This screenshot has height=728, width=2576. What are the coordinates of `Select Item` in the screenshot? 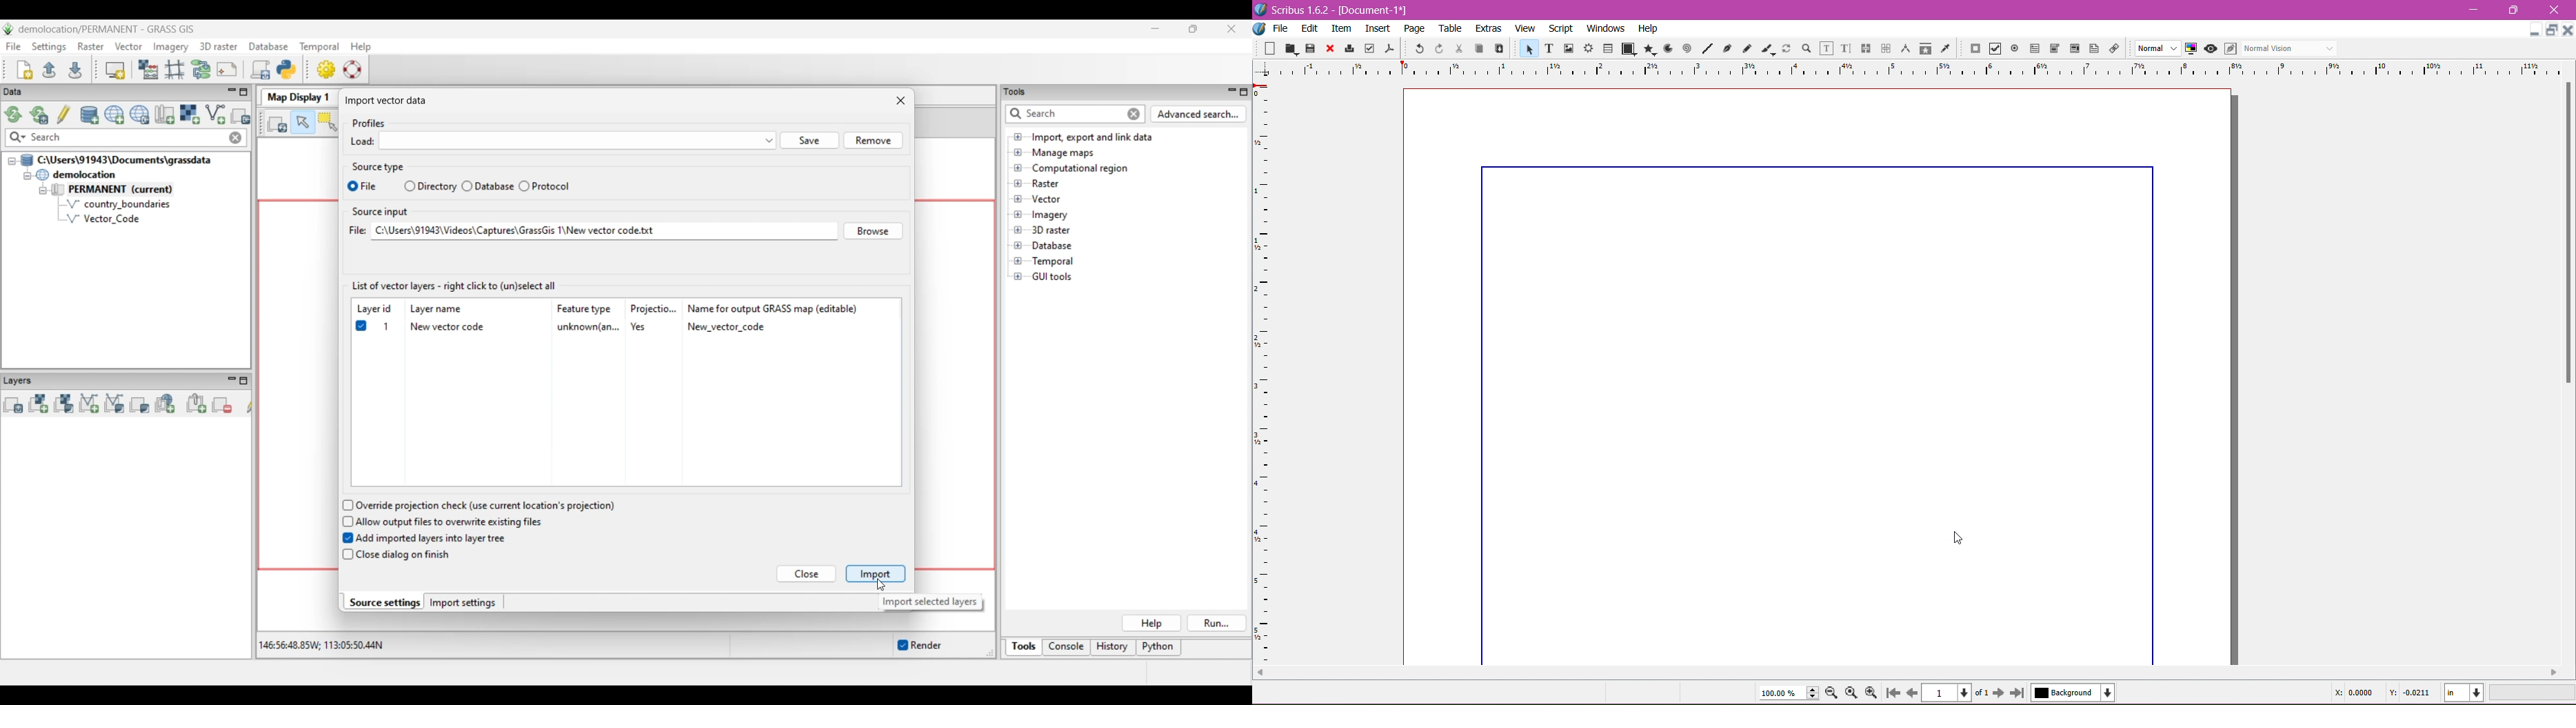 It's located at (1527, 49).